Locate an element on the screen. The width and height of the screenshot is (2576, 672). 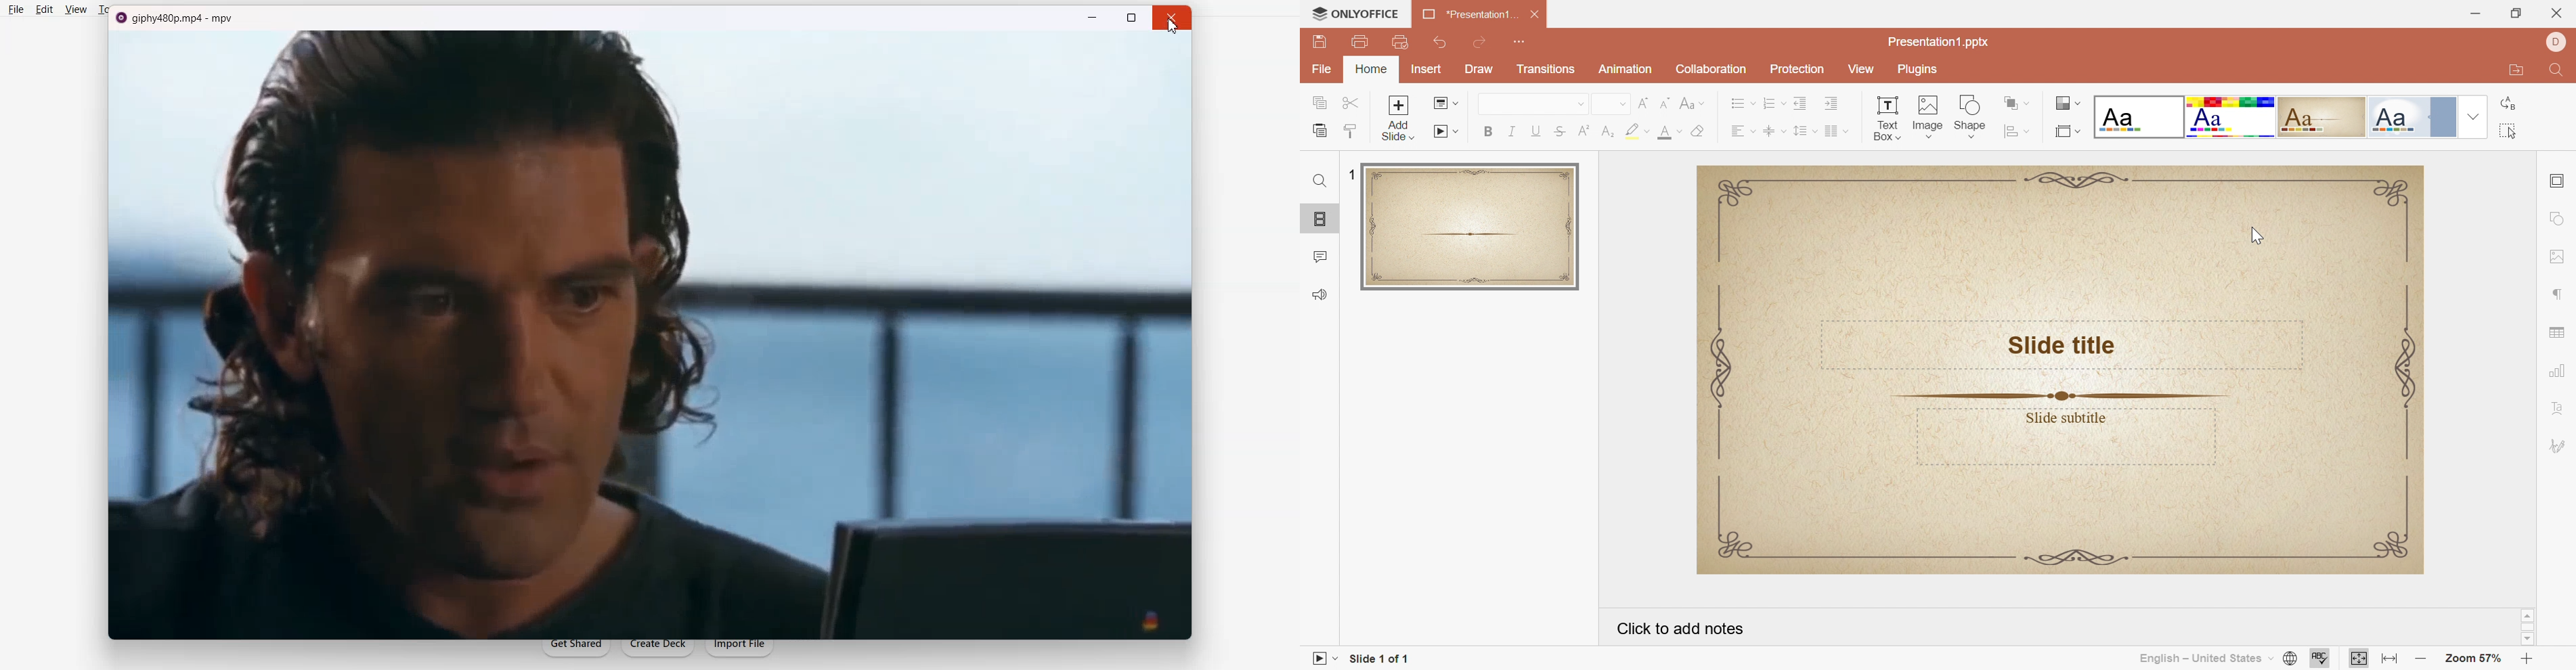
Presentation1... is located at coordinates (1468, 14).